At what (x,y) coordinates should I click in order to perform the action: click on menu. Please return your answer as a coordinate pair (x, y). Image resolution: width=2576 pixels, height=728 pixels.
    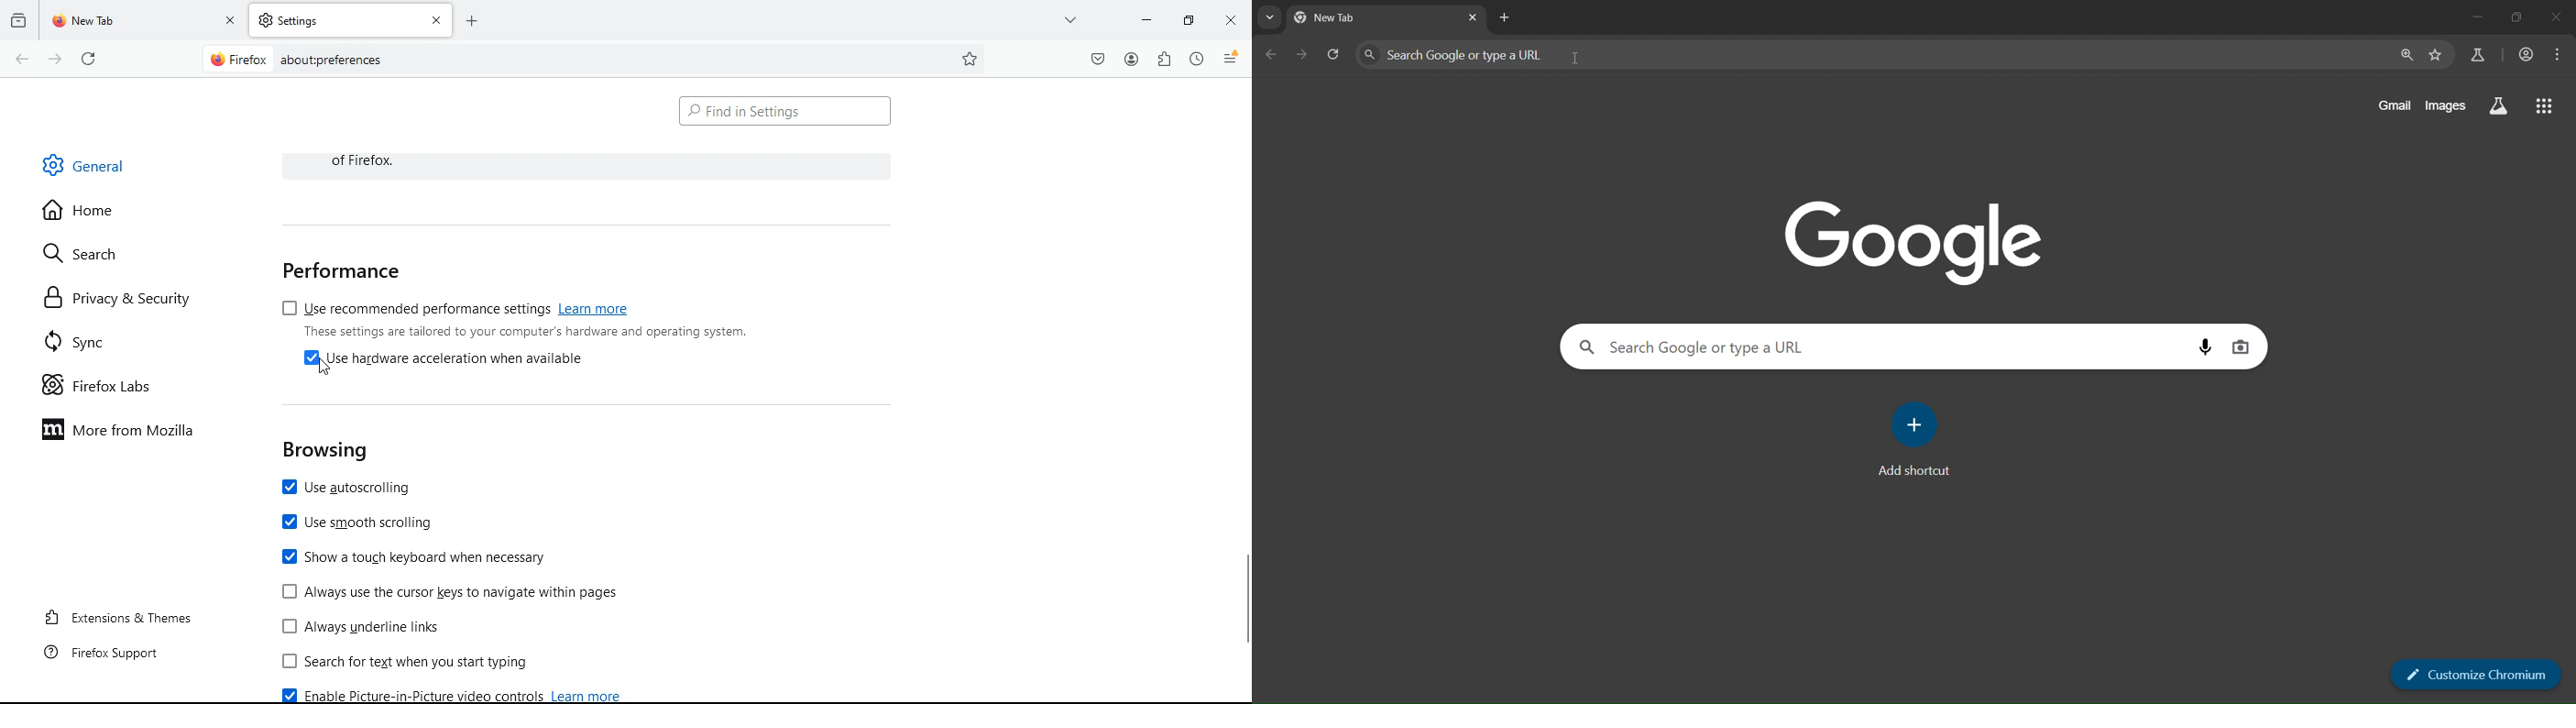
    Looking at the image, I should click on (1232, 59).